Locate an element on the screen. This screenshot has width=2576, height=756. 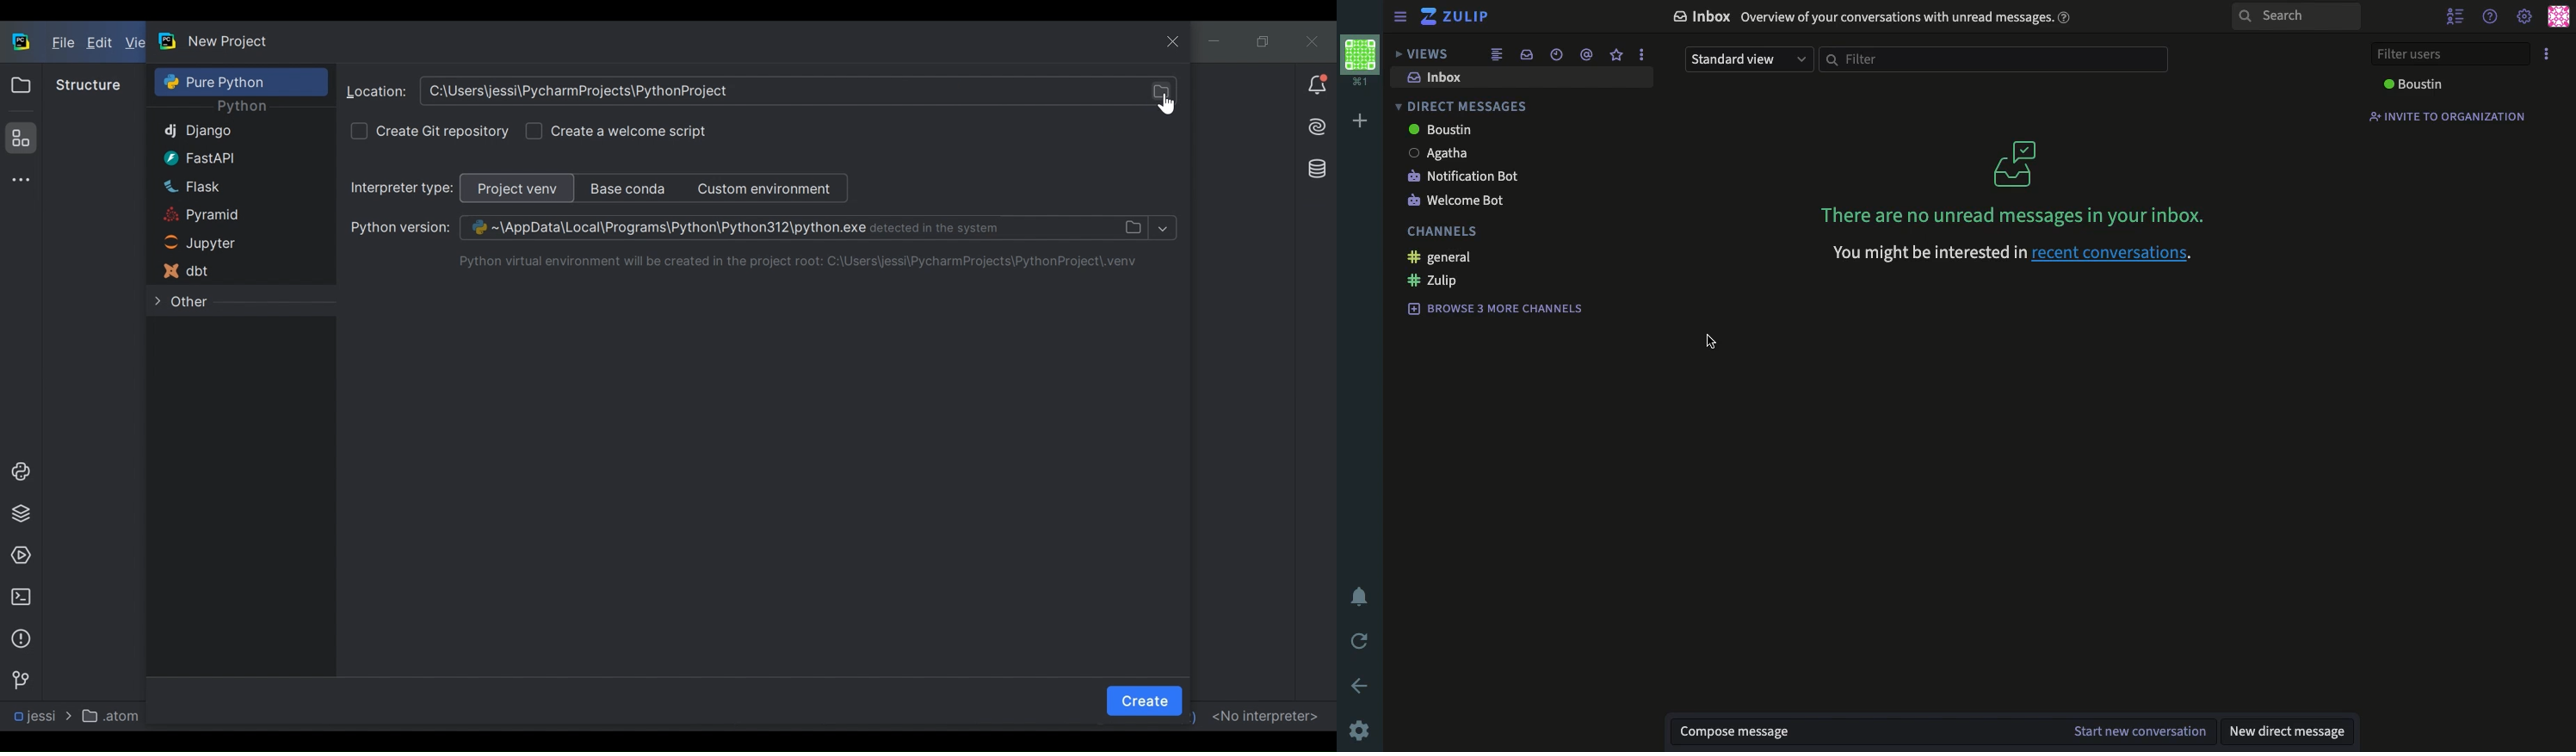
inbox is located at coordinates (1438, 78).